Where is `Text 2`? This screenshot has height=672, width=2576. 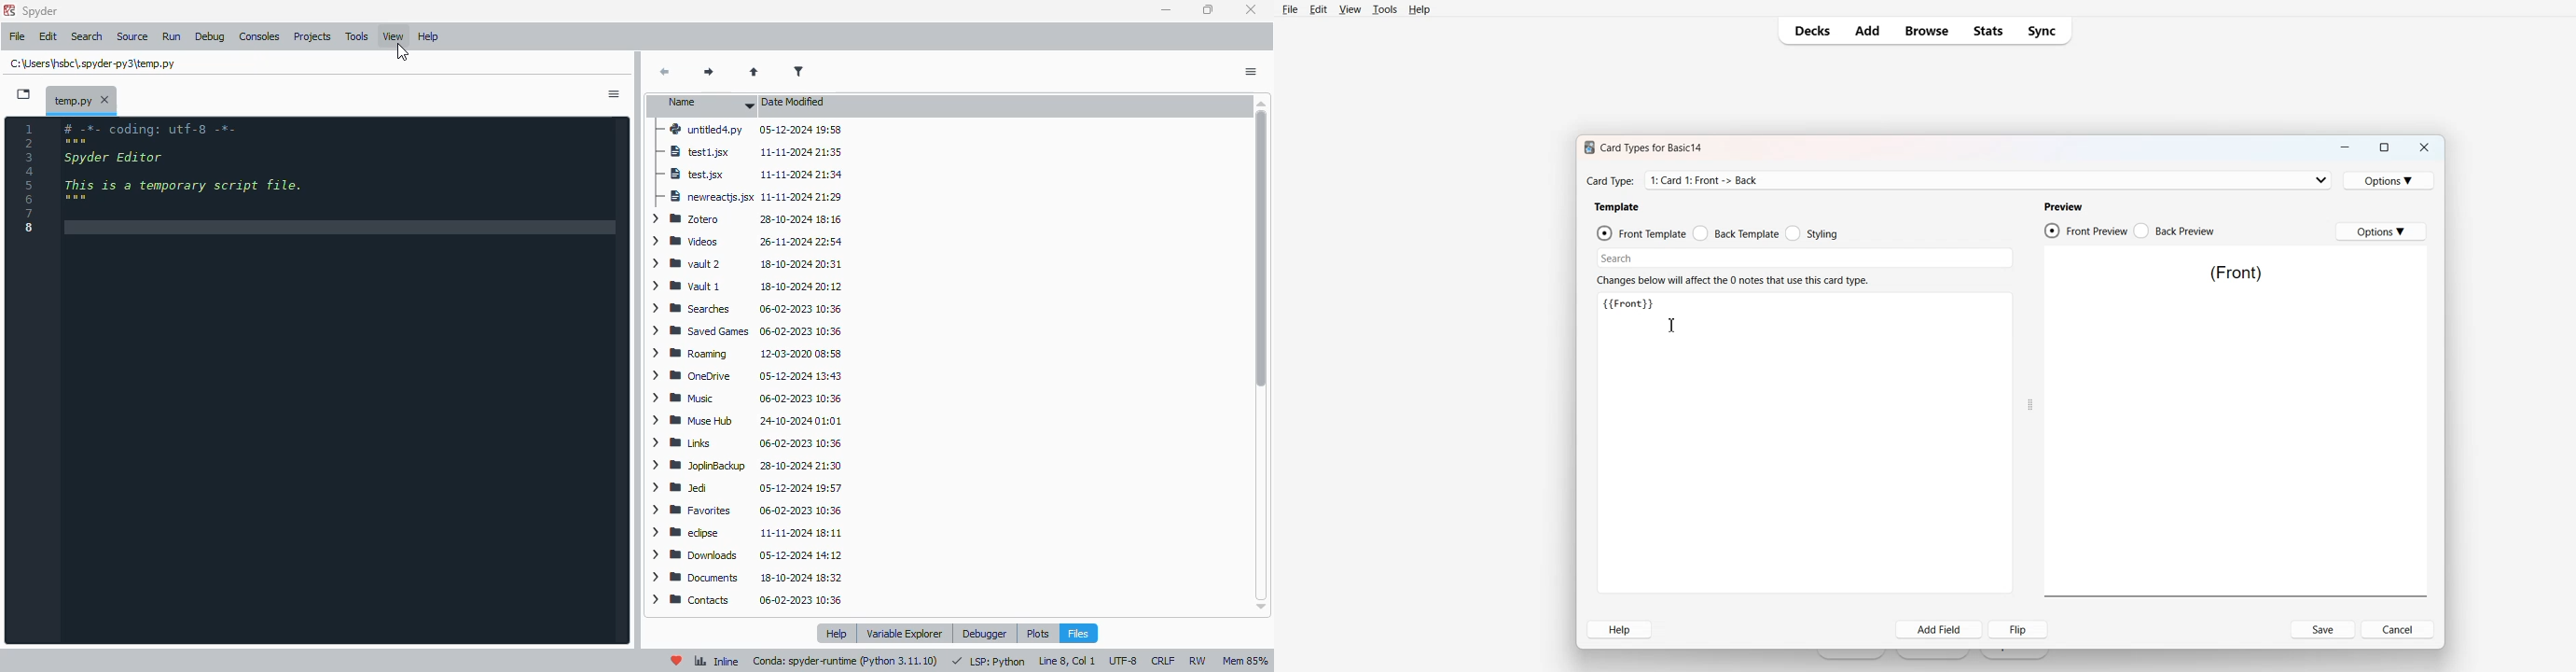
Text 2 is located at coordinates (1733, 280).